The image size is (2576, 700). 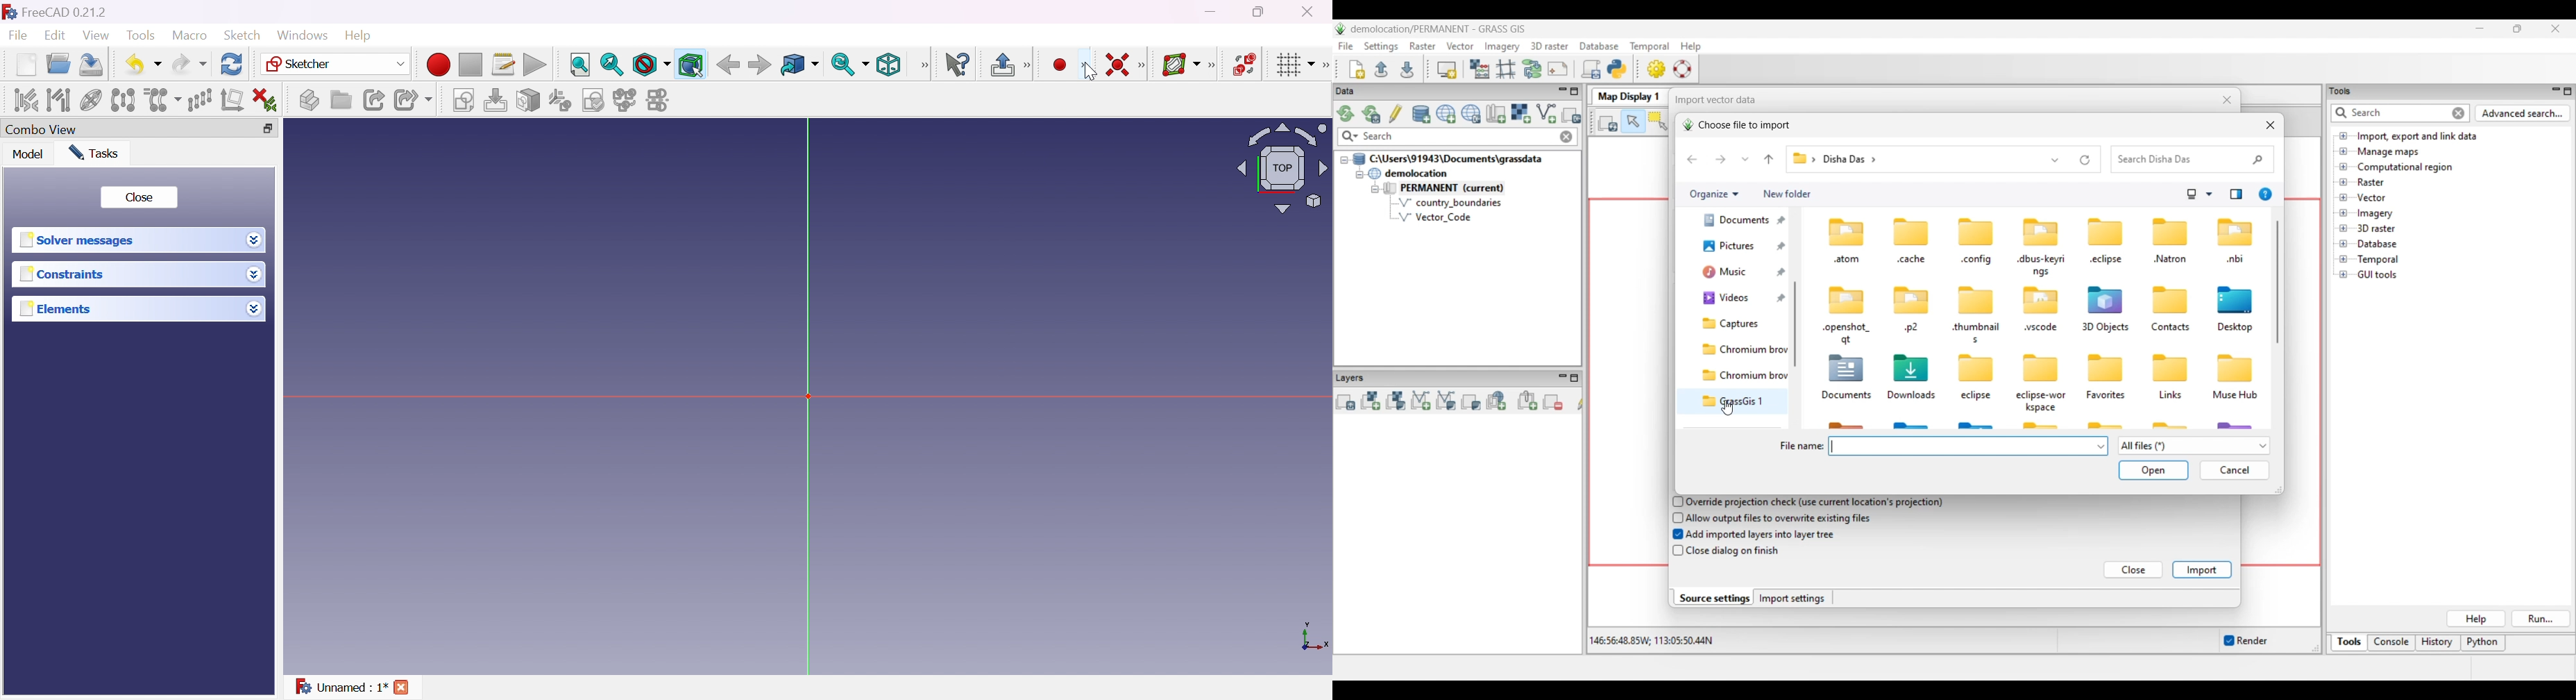 I want to click on Merge sketches, so click(x=625, y=101).